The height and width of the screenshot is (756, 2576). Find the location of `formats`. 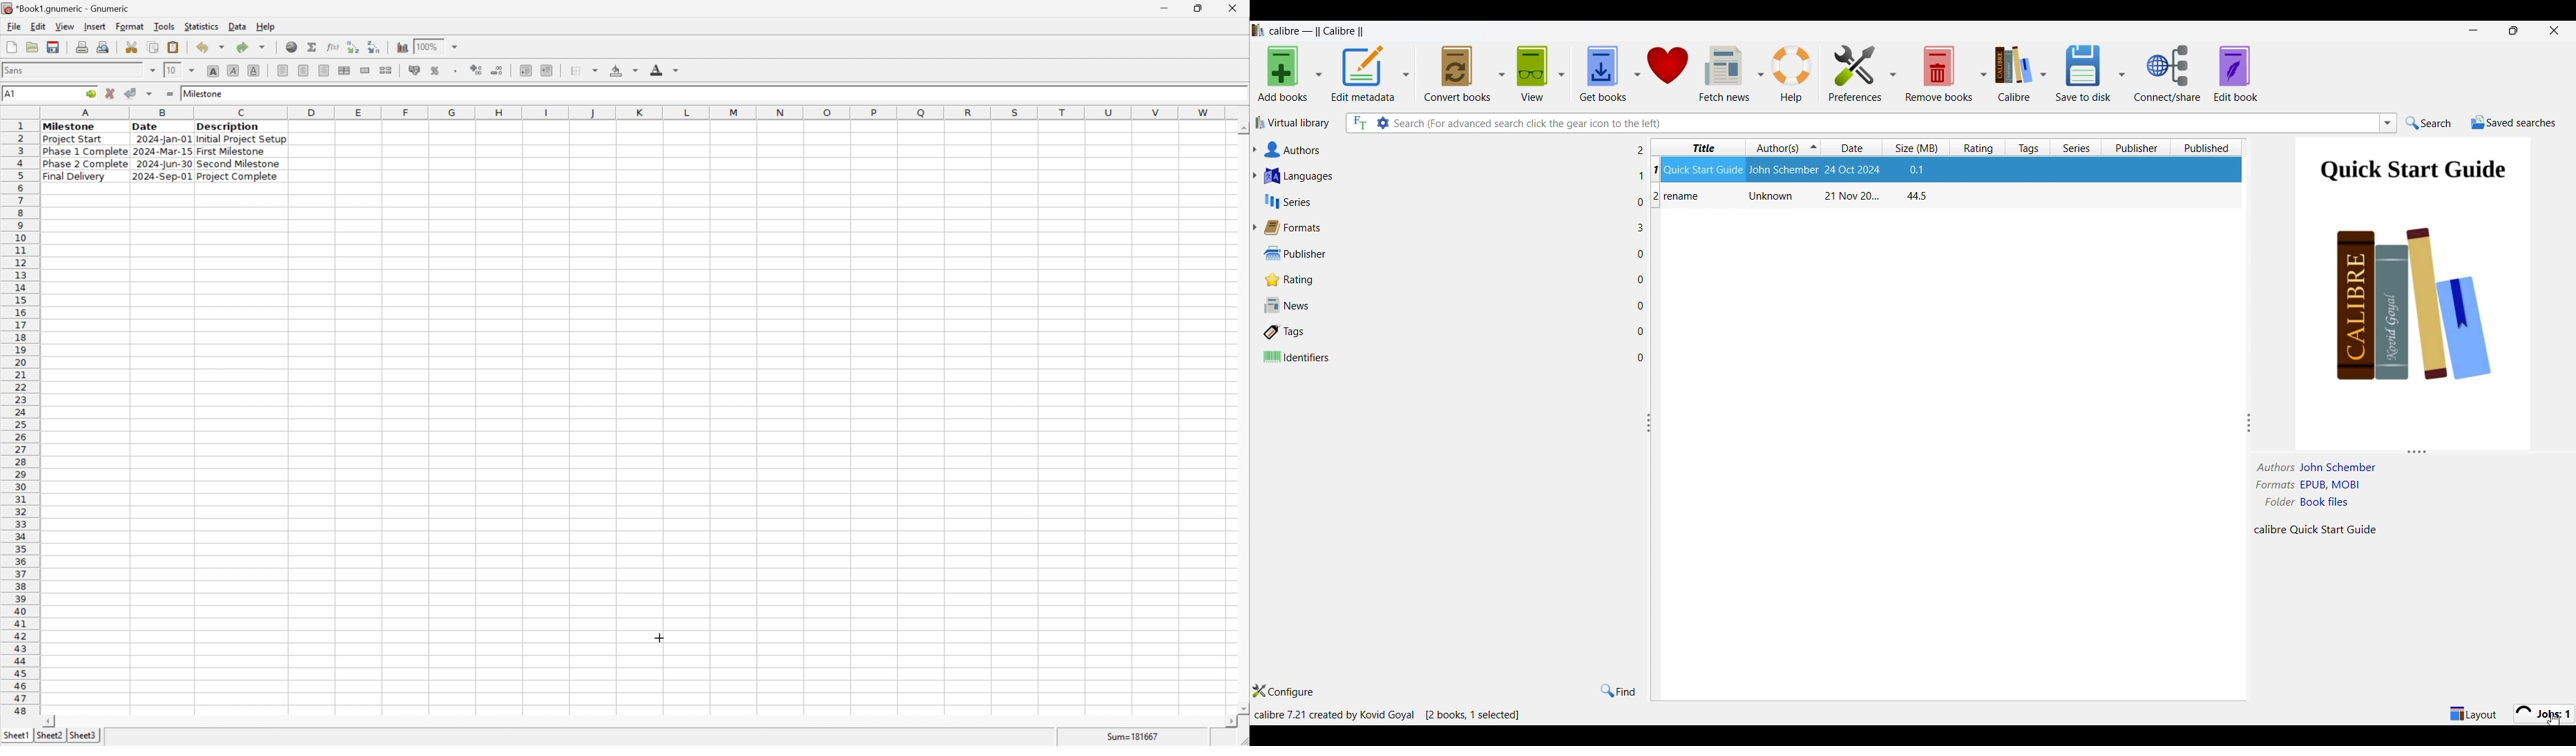

formats is located at coordinates (2276, 485).